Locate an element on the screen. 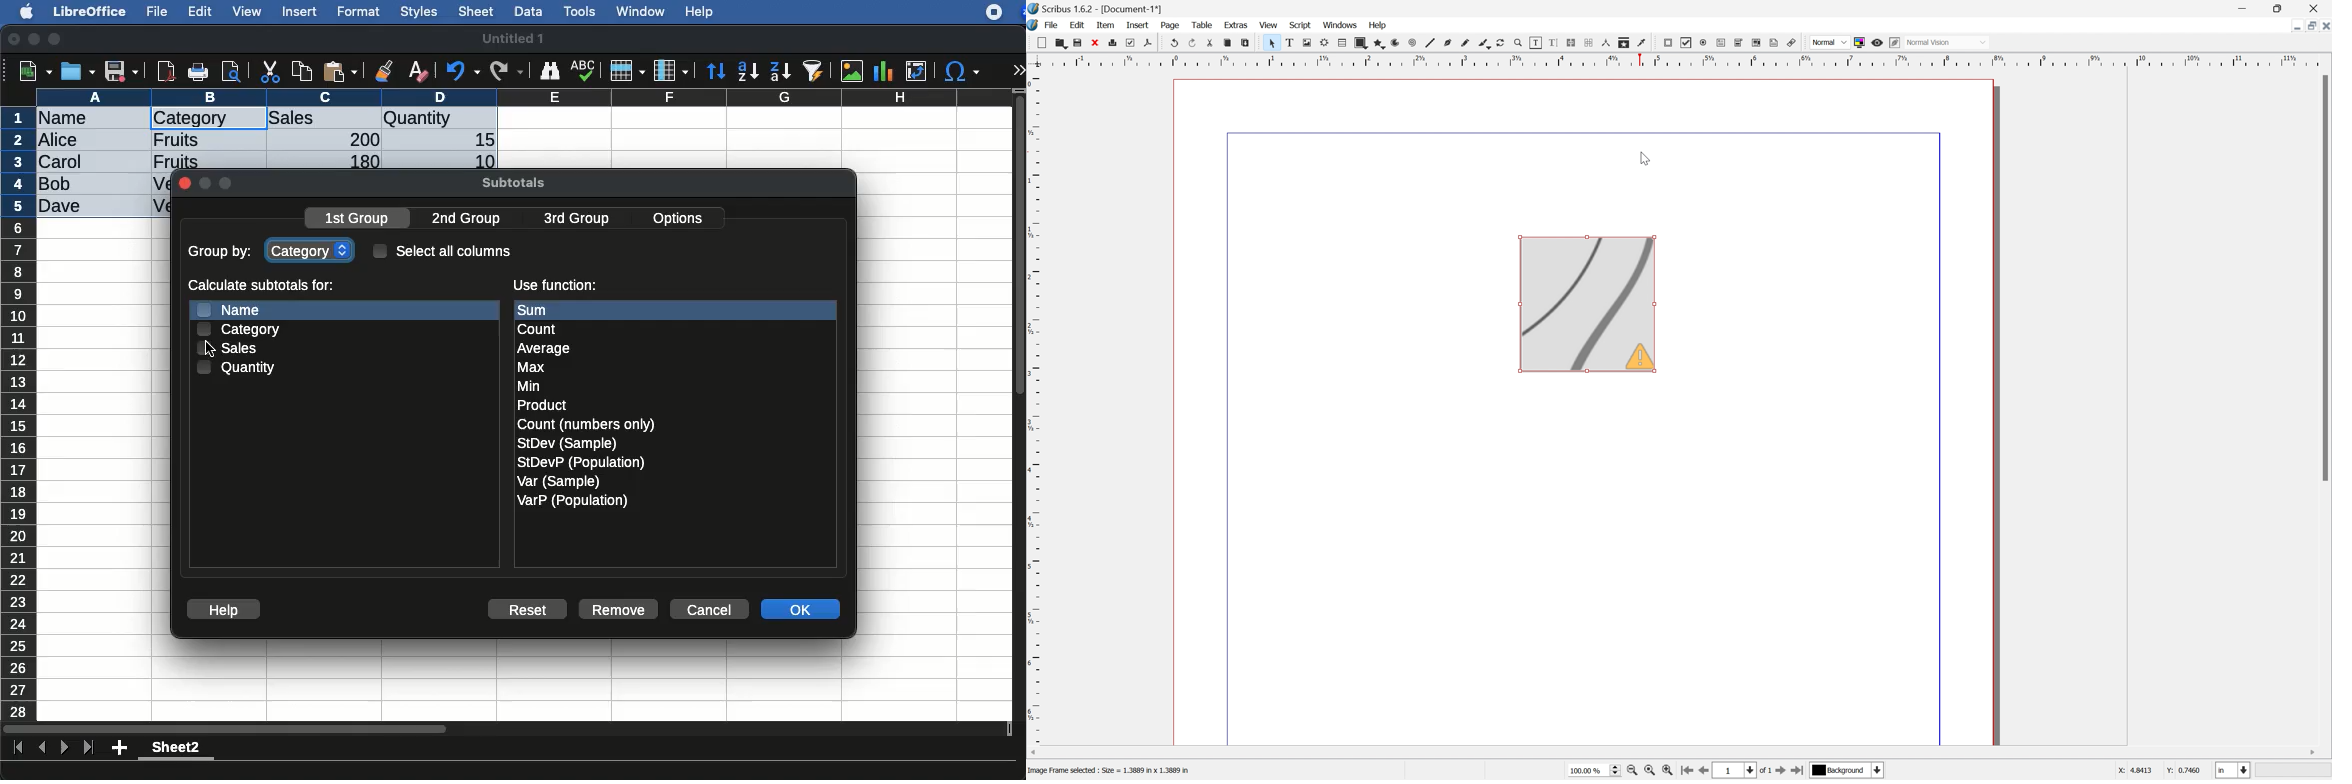  Rotate item is located at coordinates (1506, 44).